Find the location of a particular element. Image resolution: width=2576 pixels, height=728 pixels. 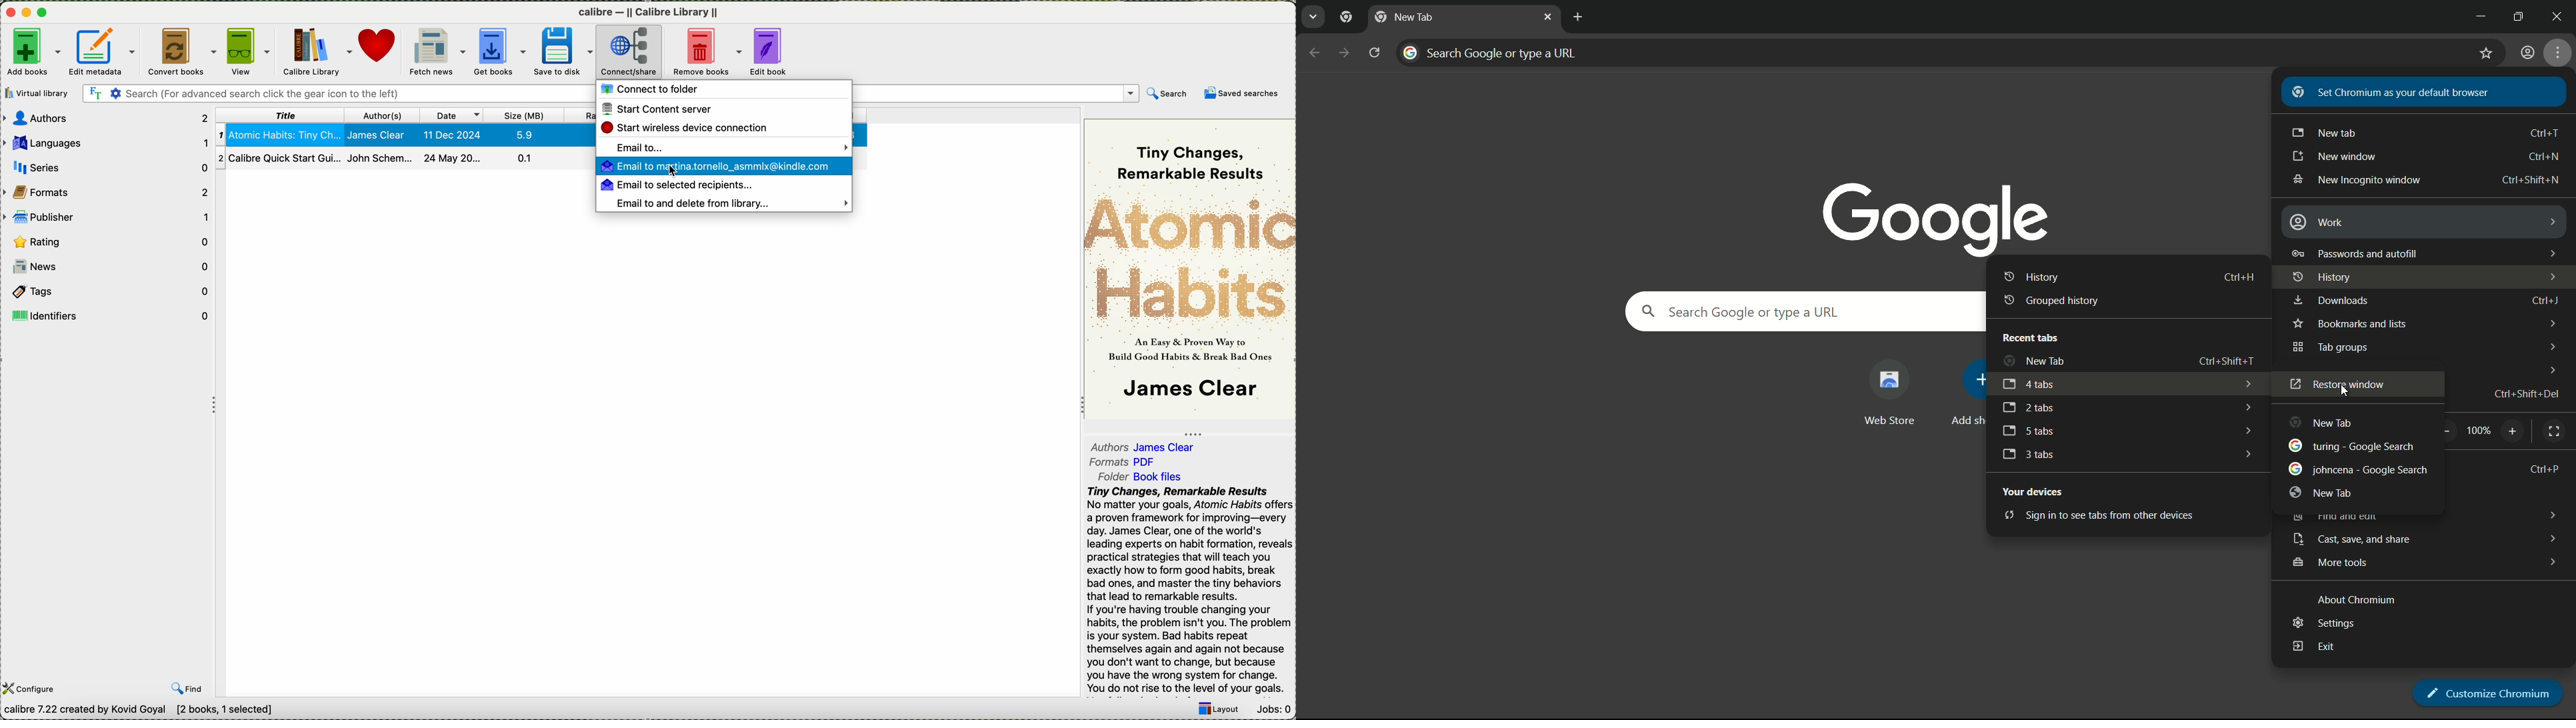

email to and delete from library is located at coordinates (733, 204).